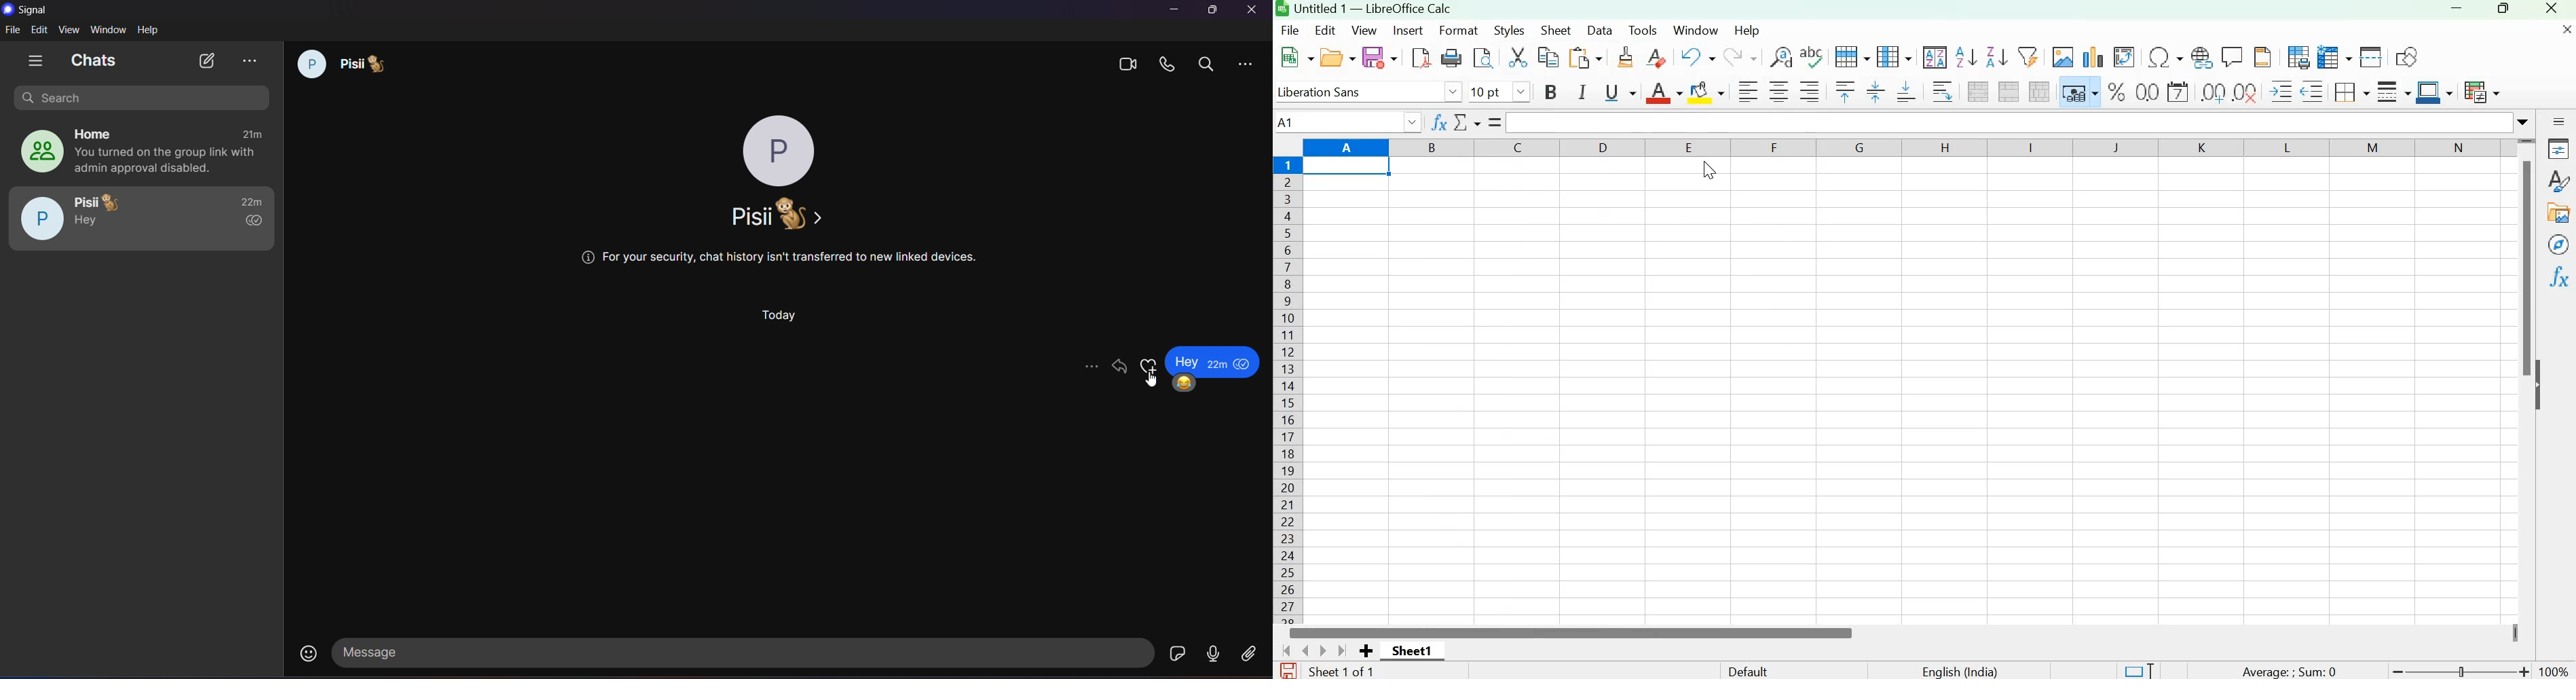 The width and height of the screenshot is (2576, 700). I want to click on Zoom in, so click(2526, 671).